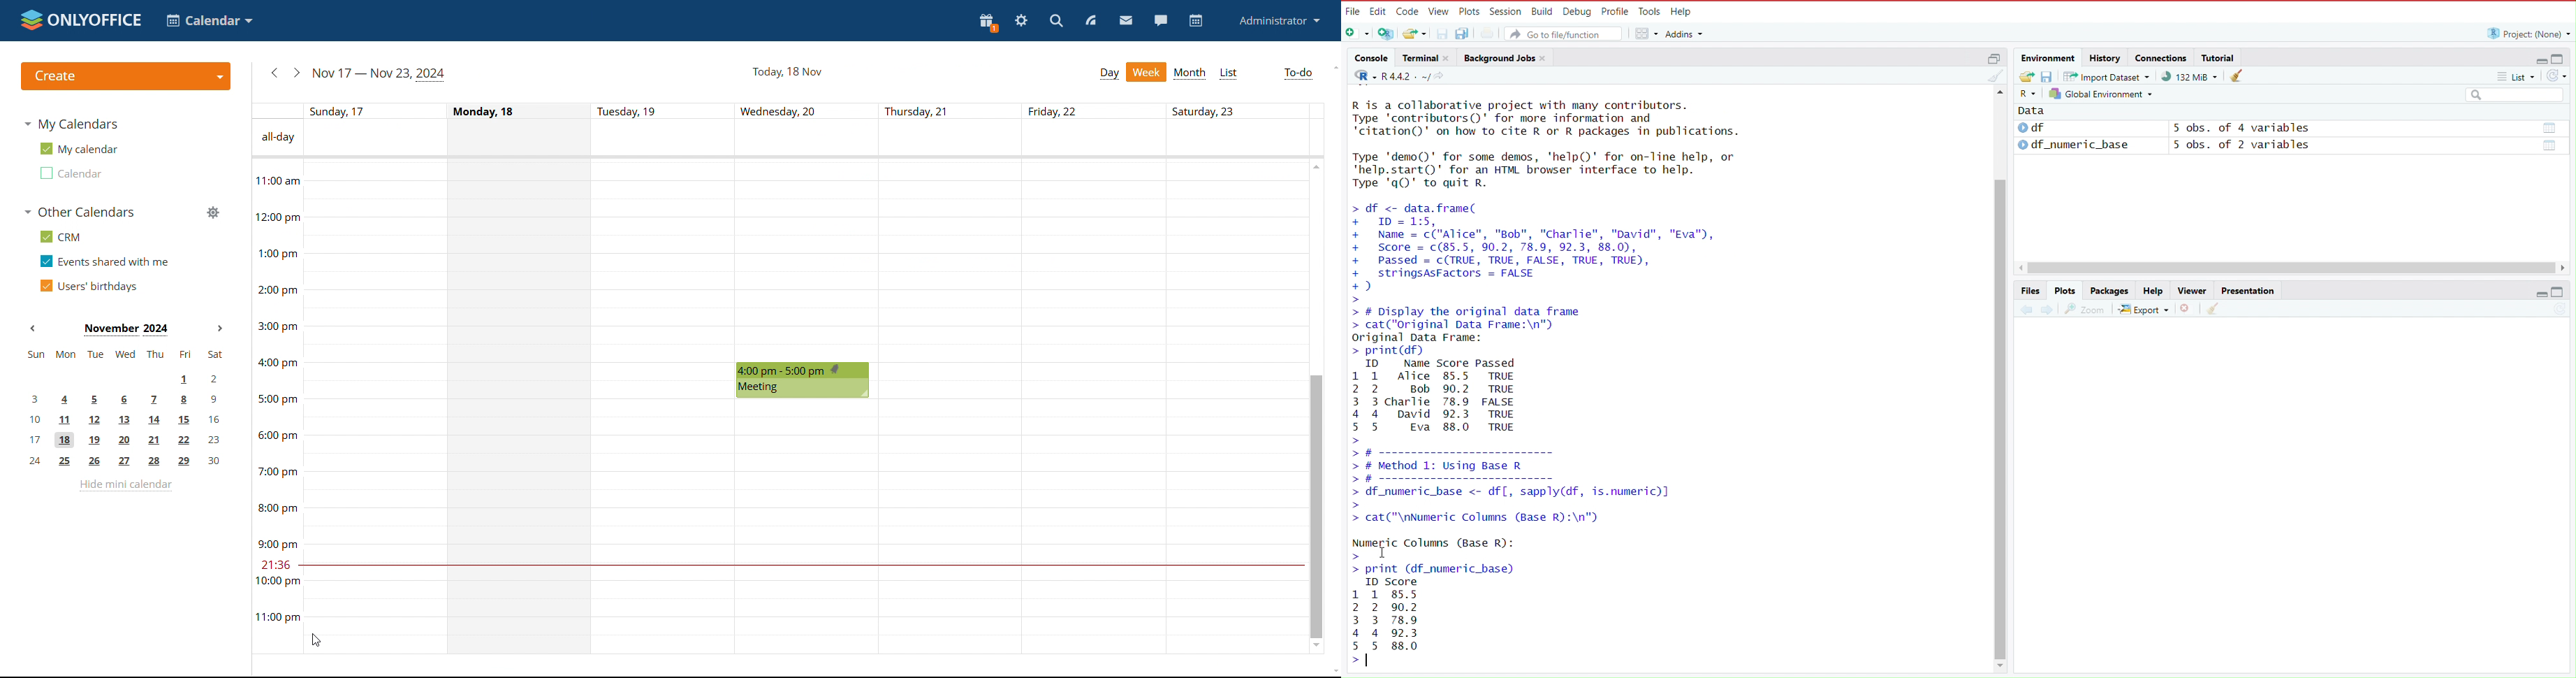  What do you see at coordinates (2191, 289) in the screenshot?
I see `Viewer` at bounding box center [2191, 289].